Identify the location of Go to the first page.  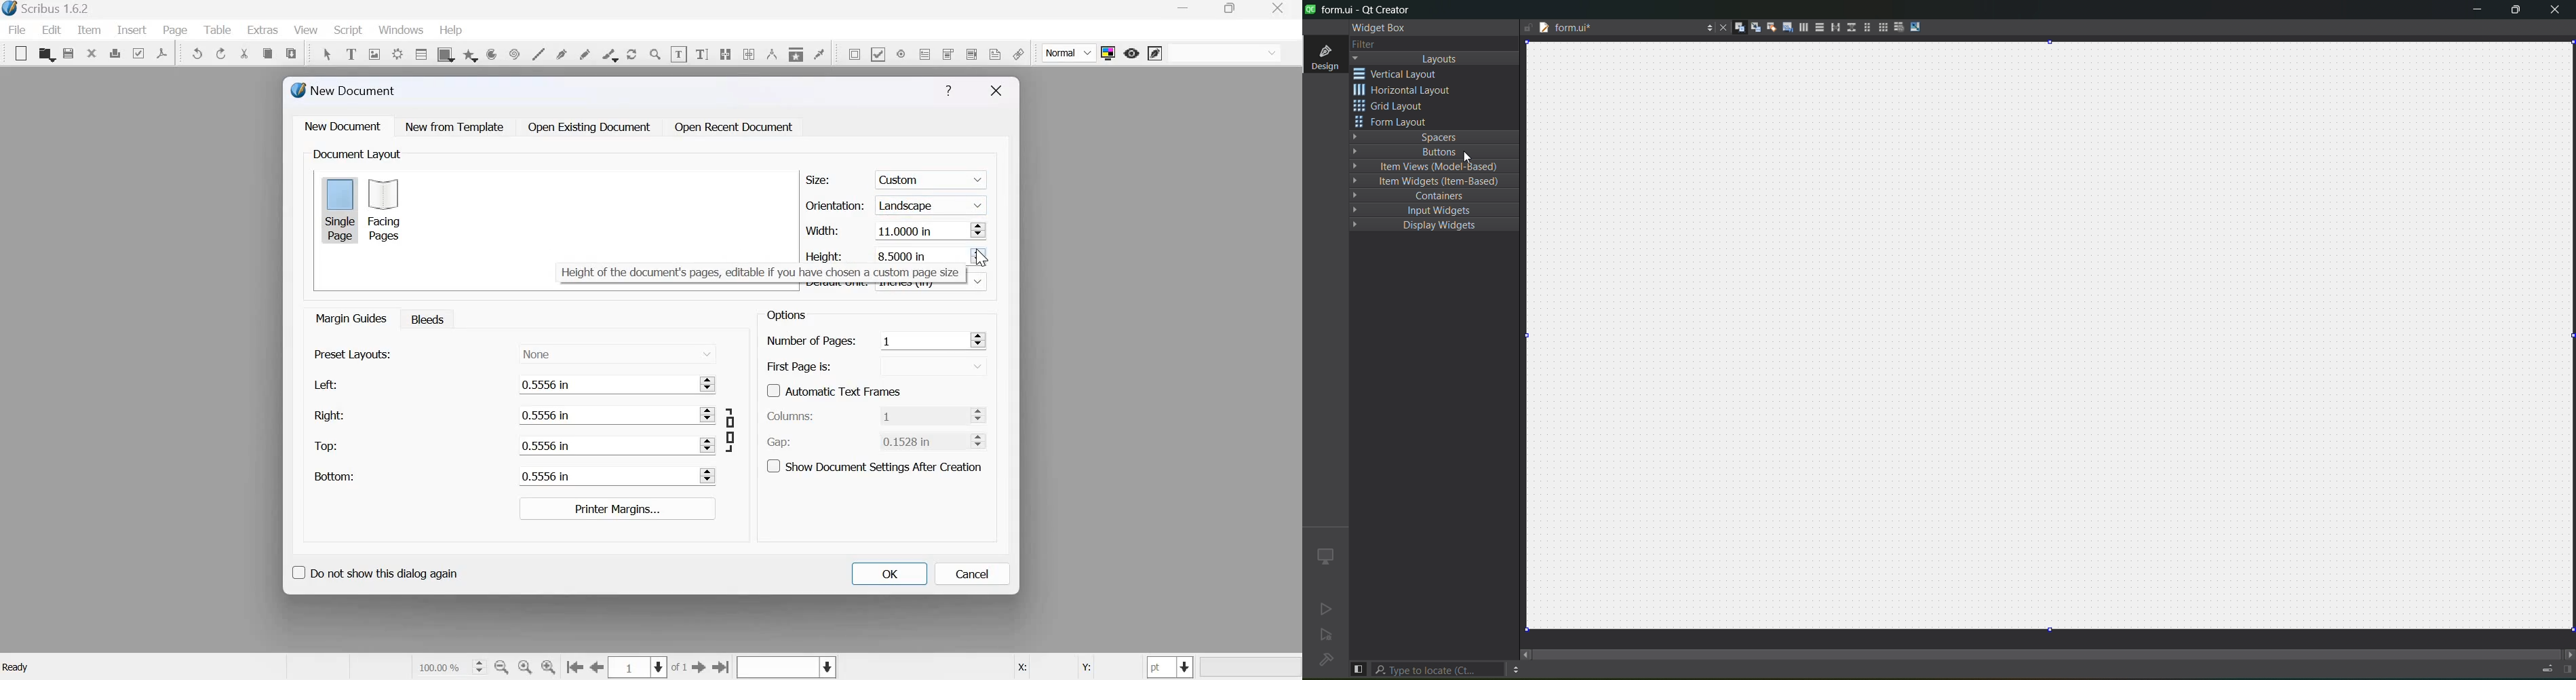
(574, 668).